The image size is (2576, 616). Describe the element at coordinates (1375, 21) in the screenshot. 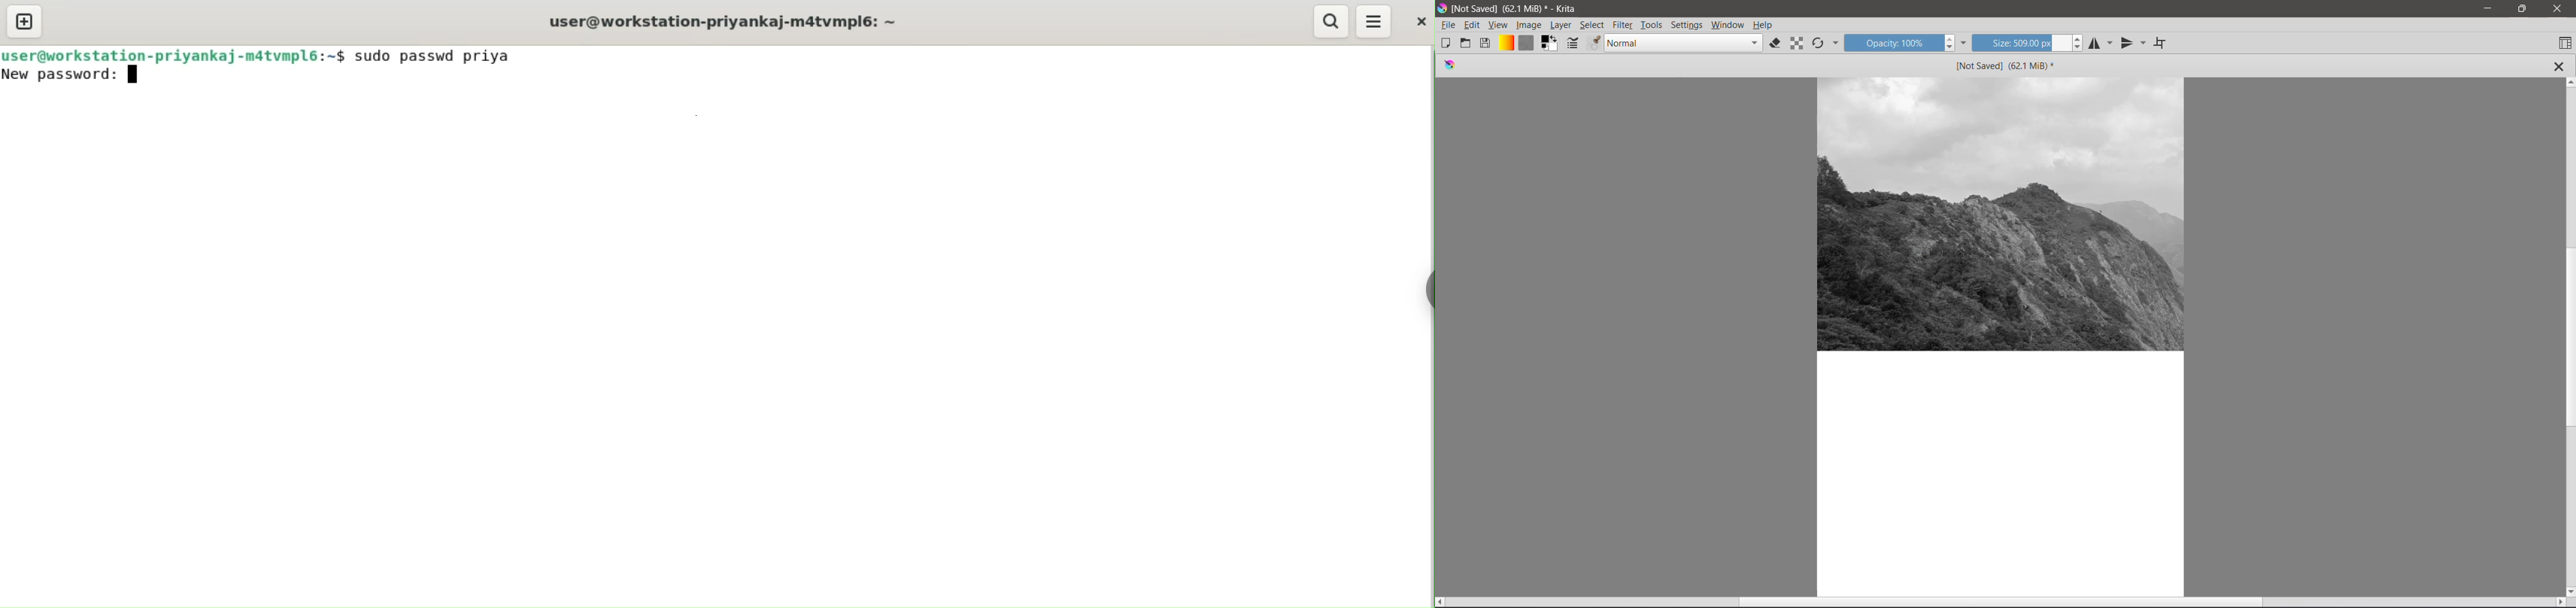

I see `menu` at that location.